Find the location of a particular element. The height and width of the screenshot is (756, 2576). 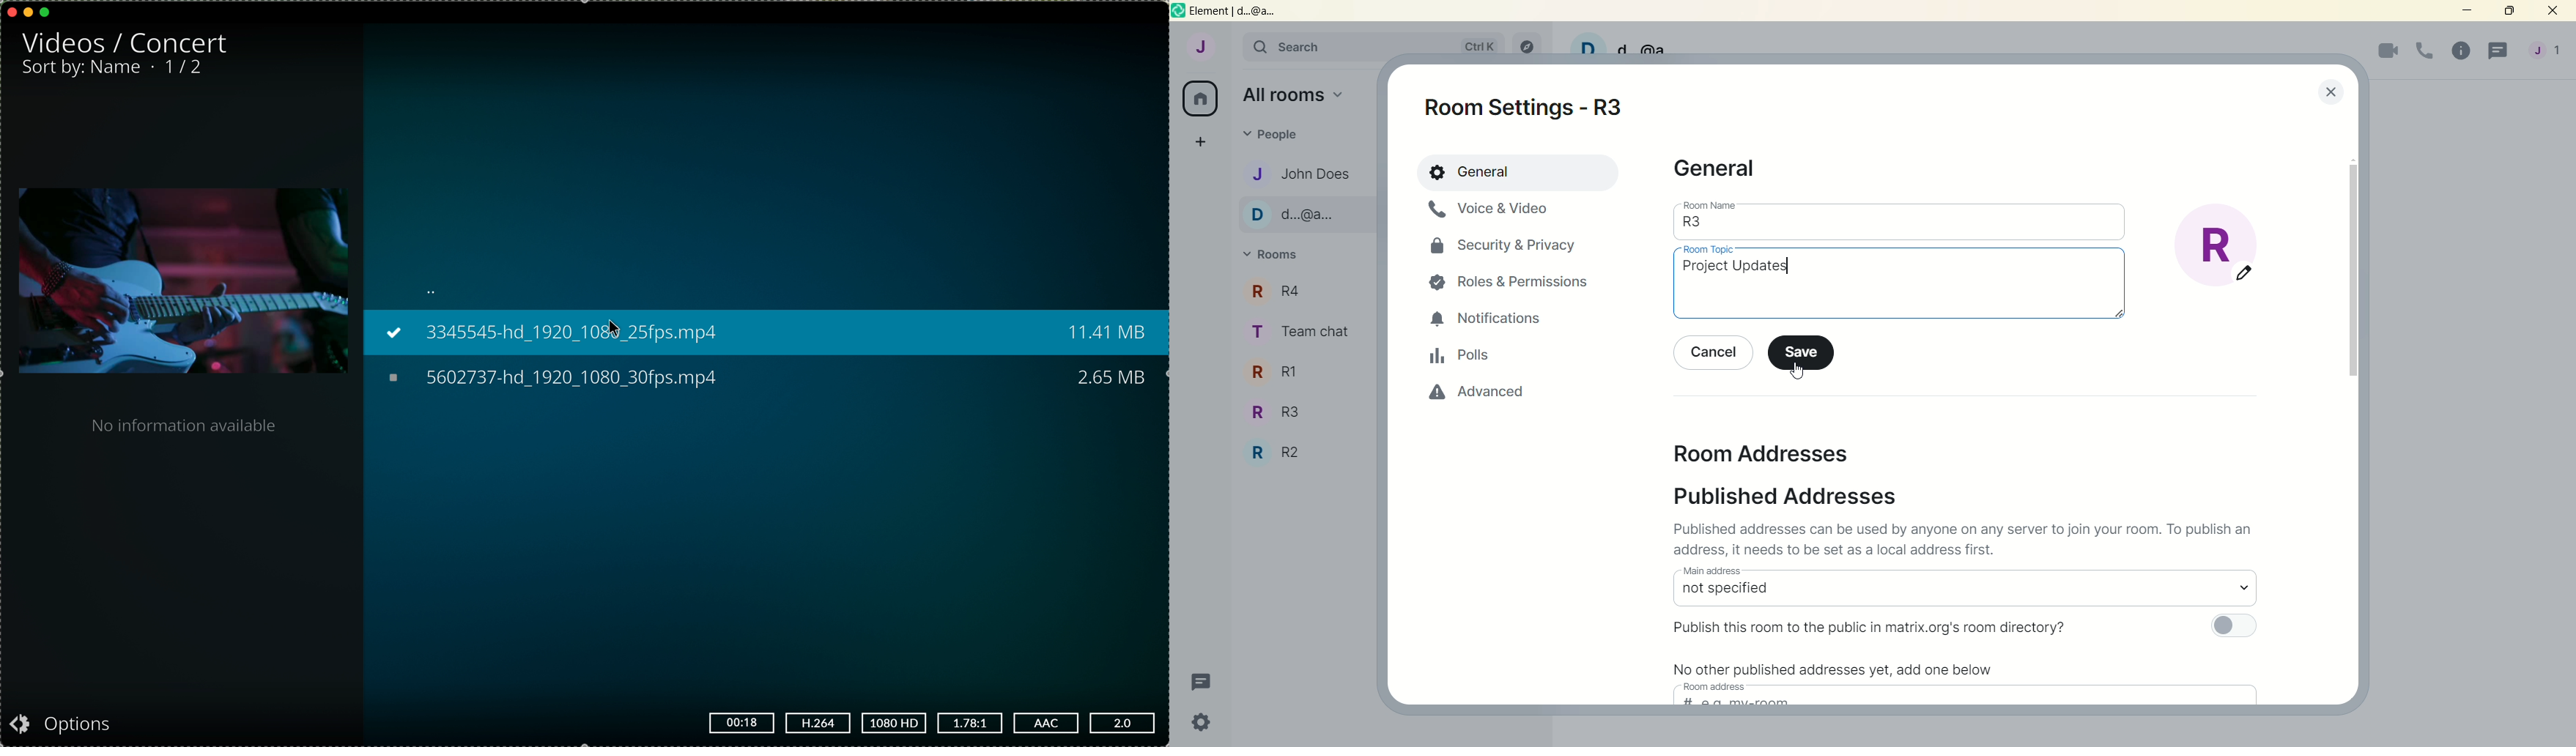

account: John does is located at coordinates (1202, 50).